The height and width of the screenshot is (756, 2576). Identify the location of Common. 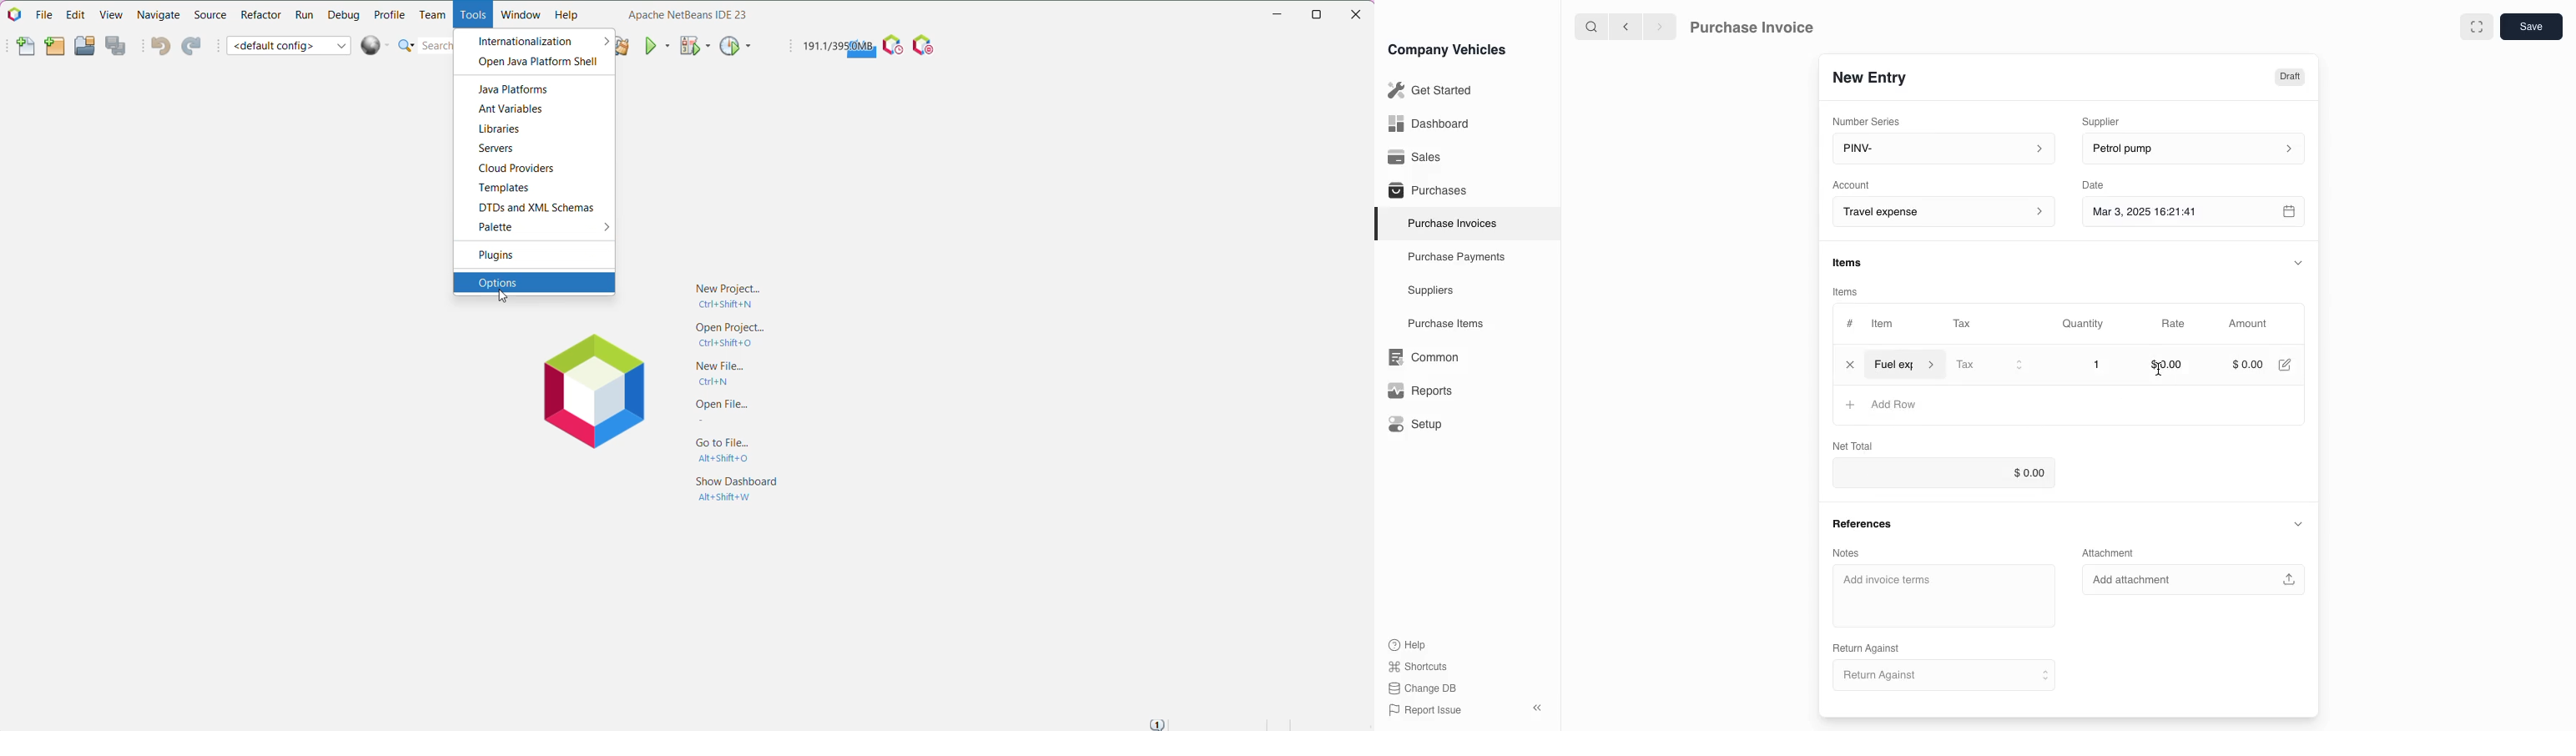
(1419, 357).